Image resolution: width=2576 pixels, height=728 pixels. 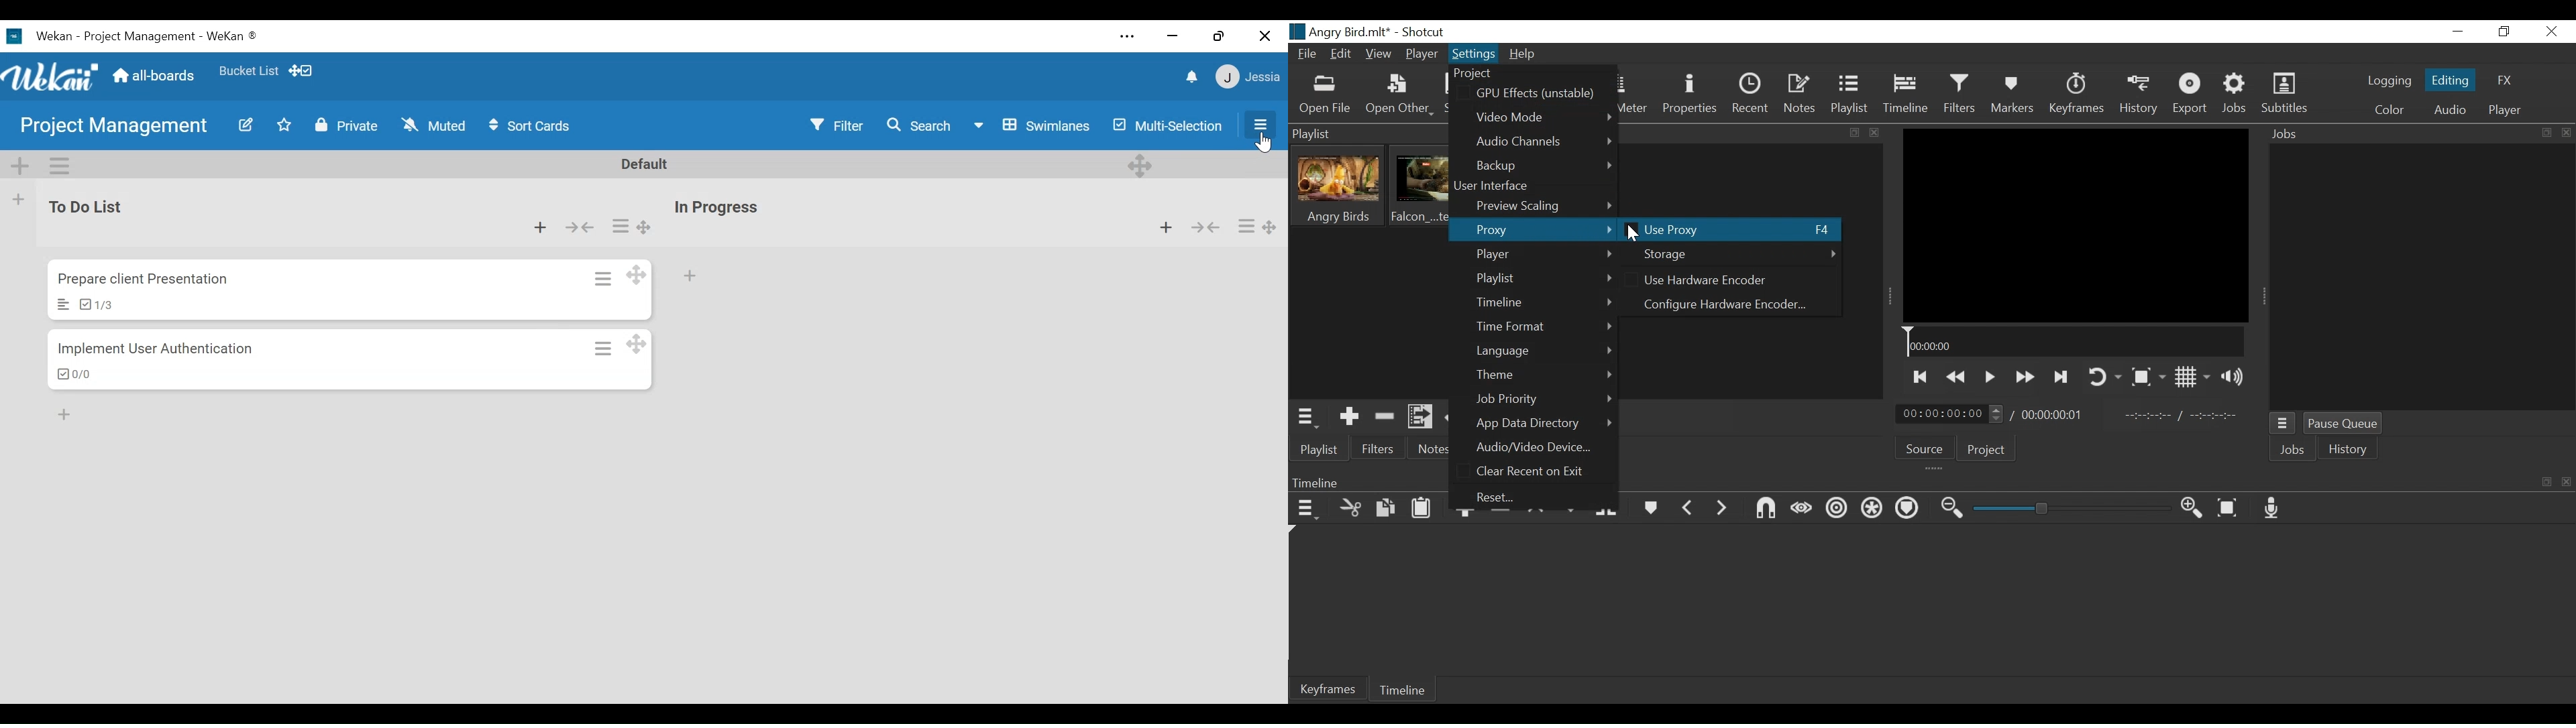 What do you see at coordinates (18, 201) in the screenshot?
I see `Add List` at bounding box center [18, 201].